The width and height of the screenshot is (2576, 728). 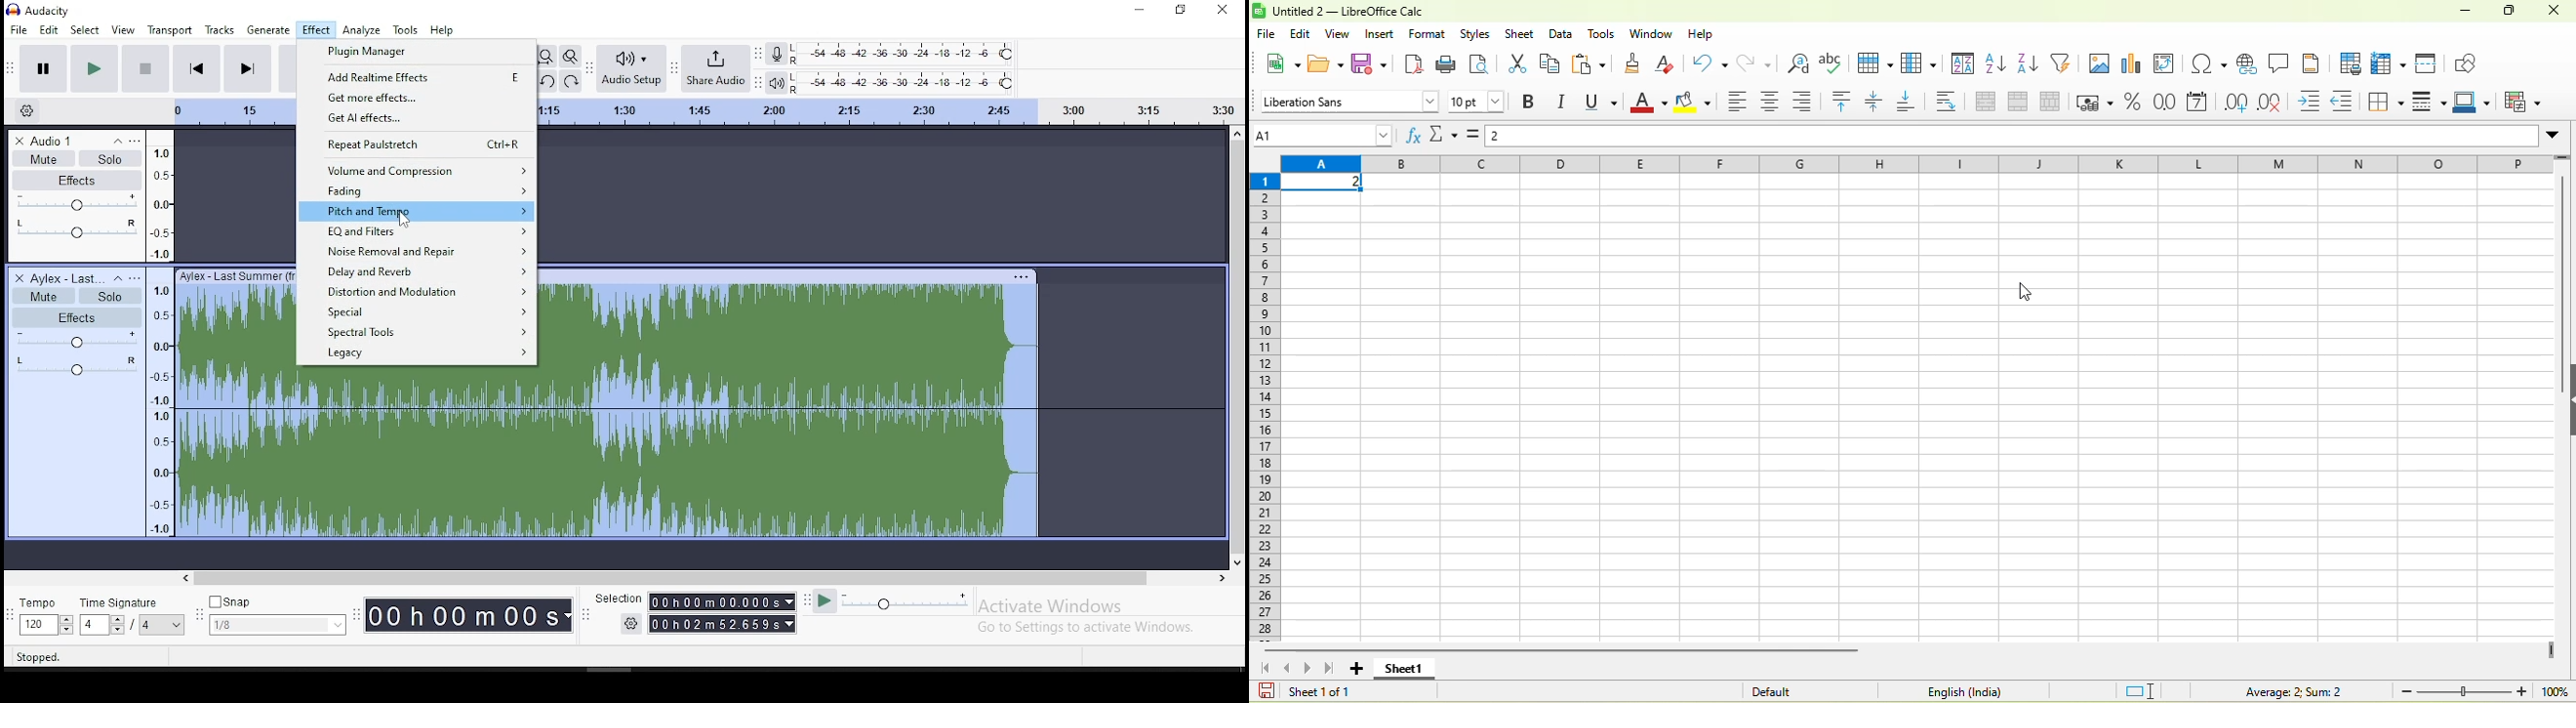 What do you see at coordinates (170, 30) in the screenshot?
I see `transport` at bounding box center [170, 30].